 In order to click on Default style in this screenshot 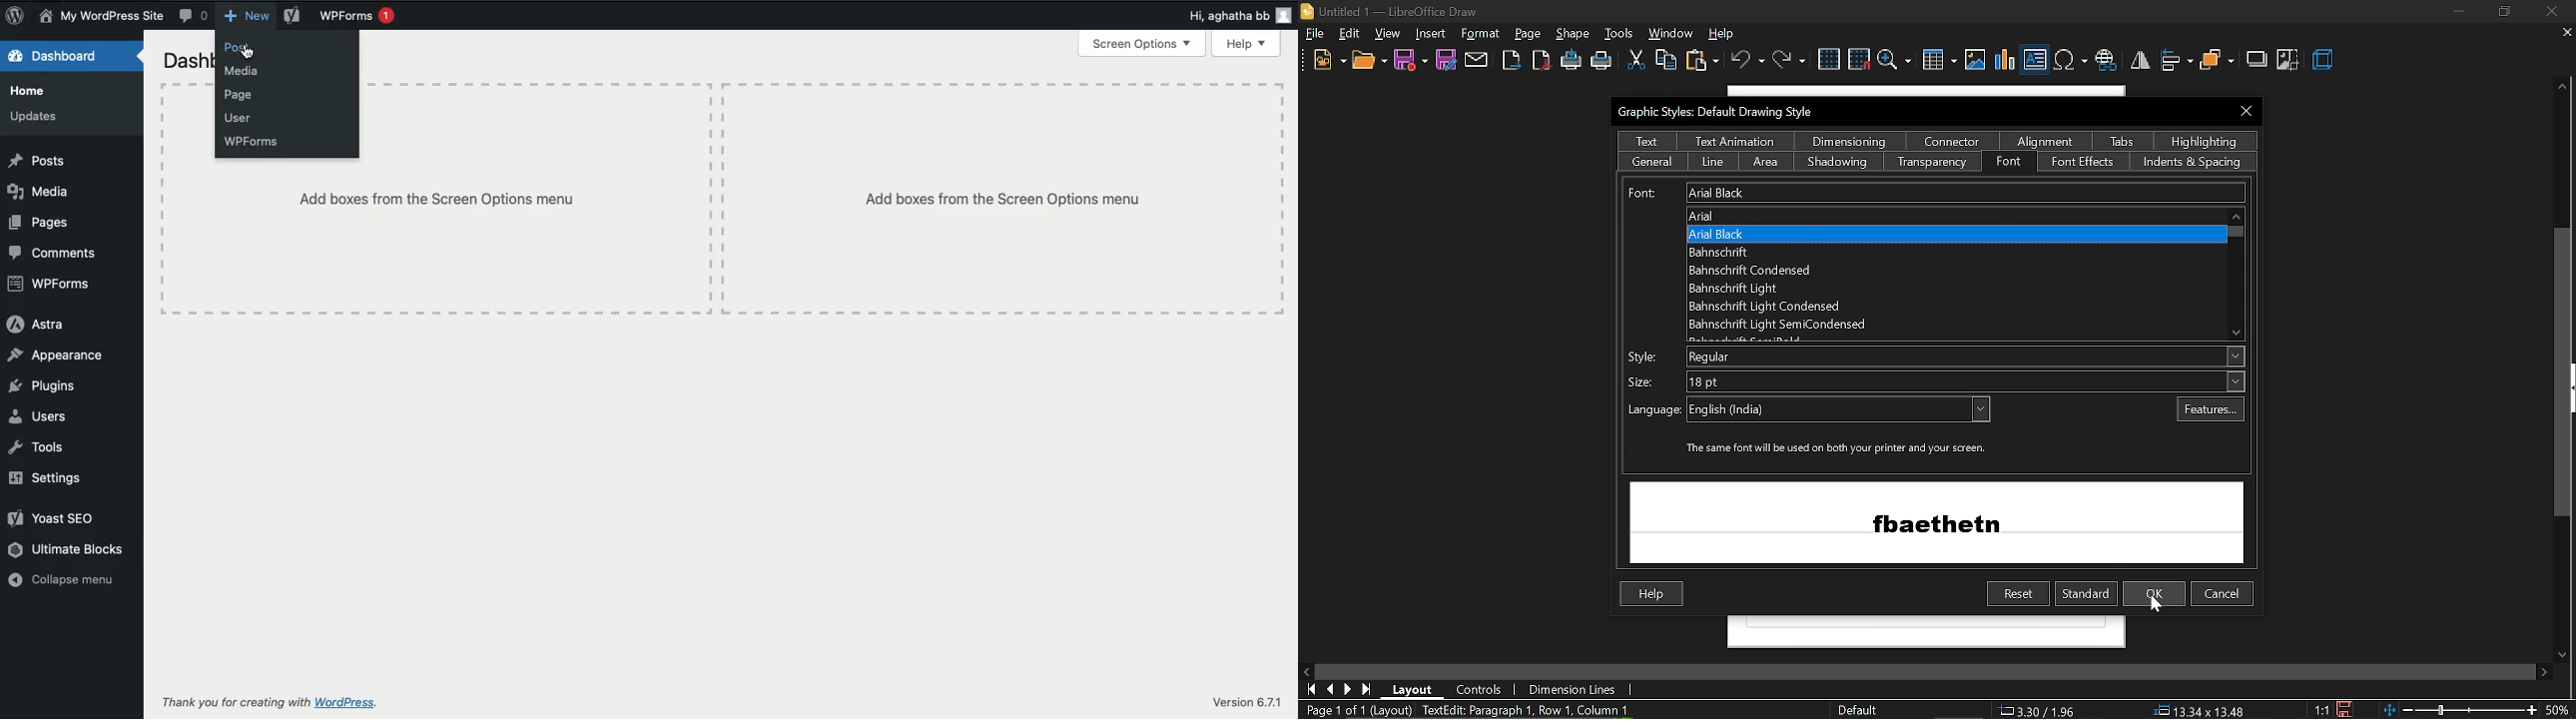, I will do `click(1861, 711)`.